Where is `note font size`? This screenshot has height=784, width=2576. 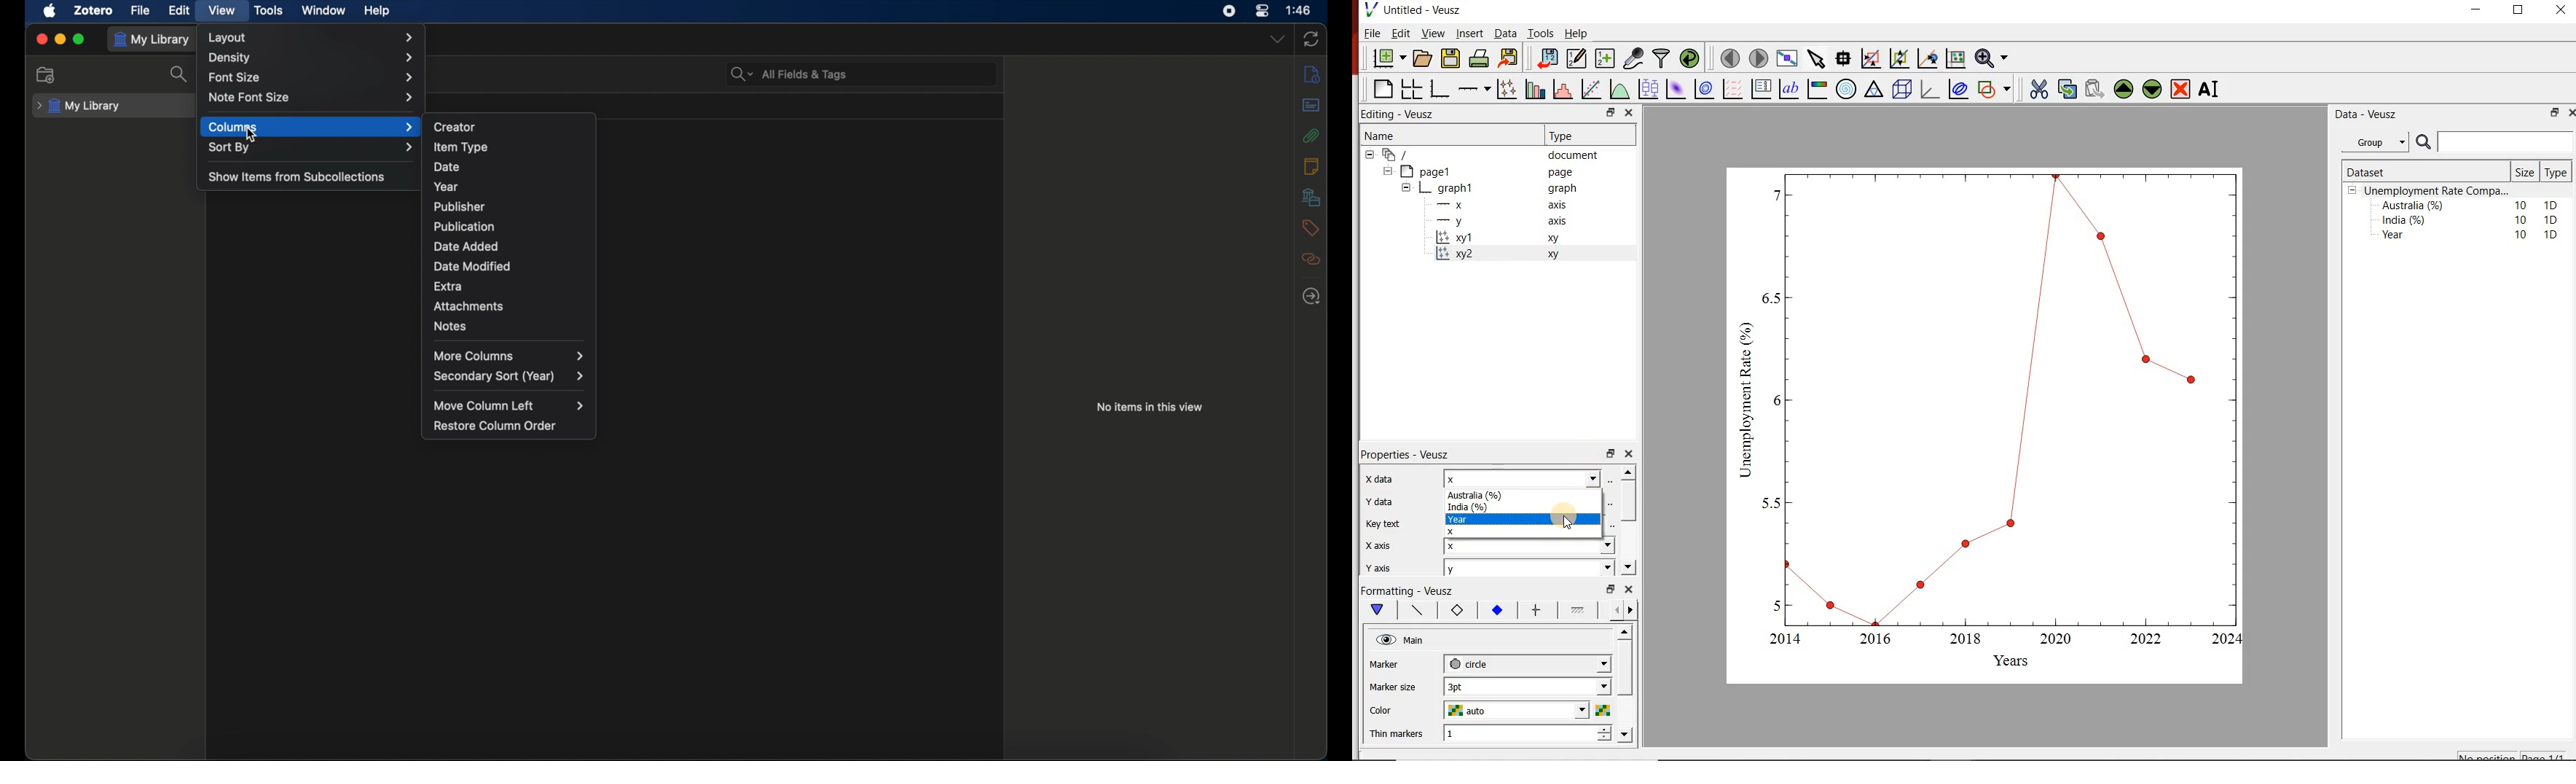 note font size is located at coordinates (312, 97).